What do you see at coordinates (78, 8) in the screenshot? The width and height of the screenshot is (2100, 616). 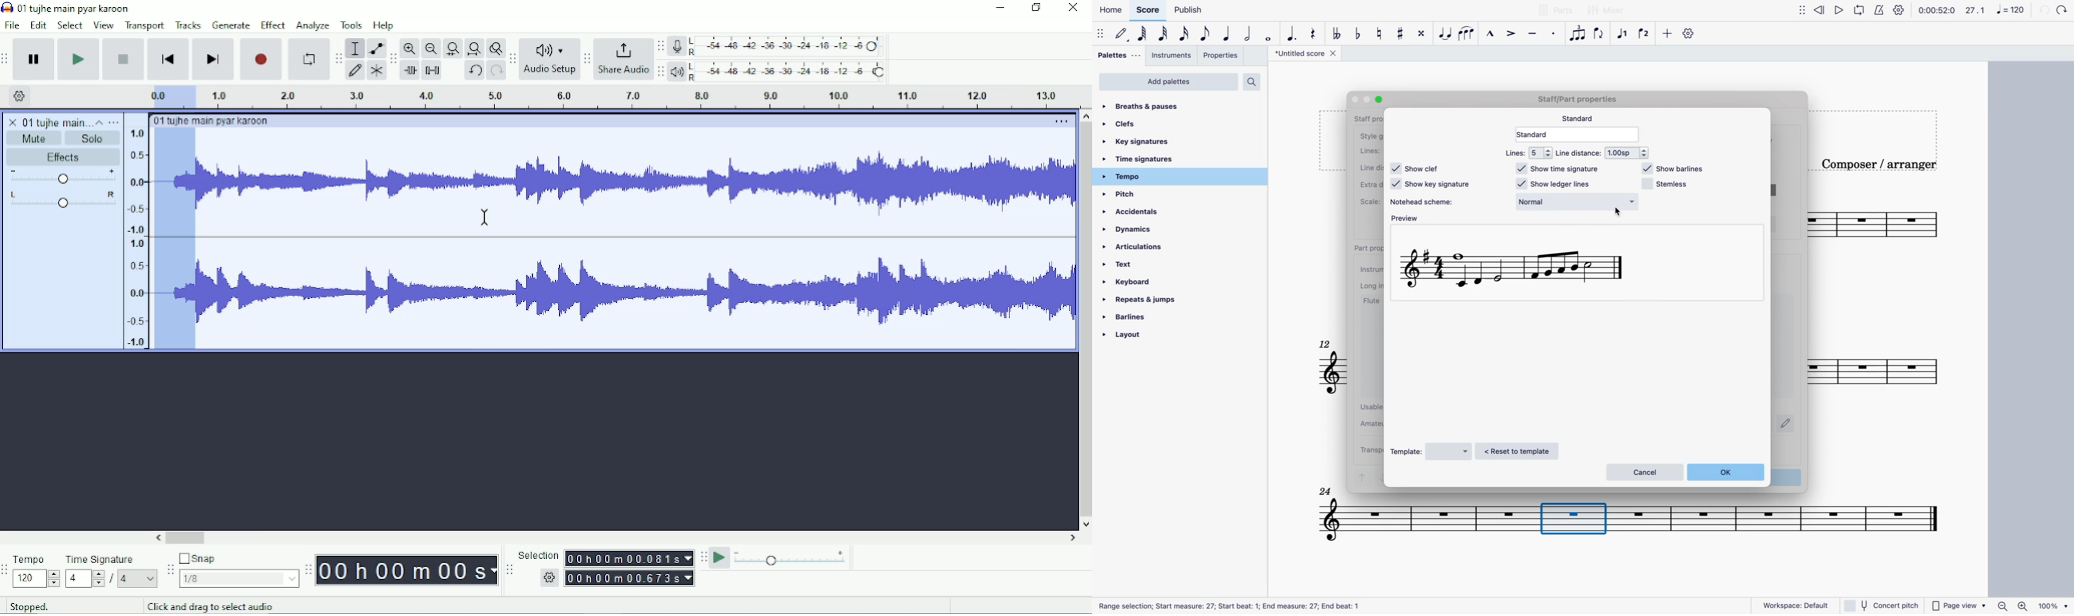 I see `01 tujhe main pyar karoon` at bounding box center [78, 8].